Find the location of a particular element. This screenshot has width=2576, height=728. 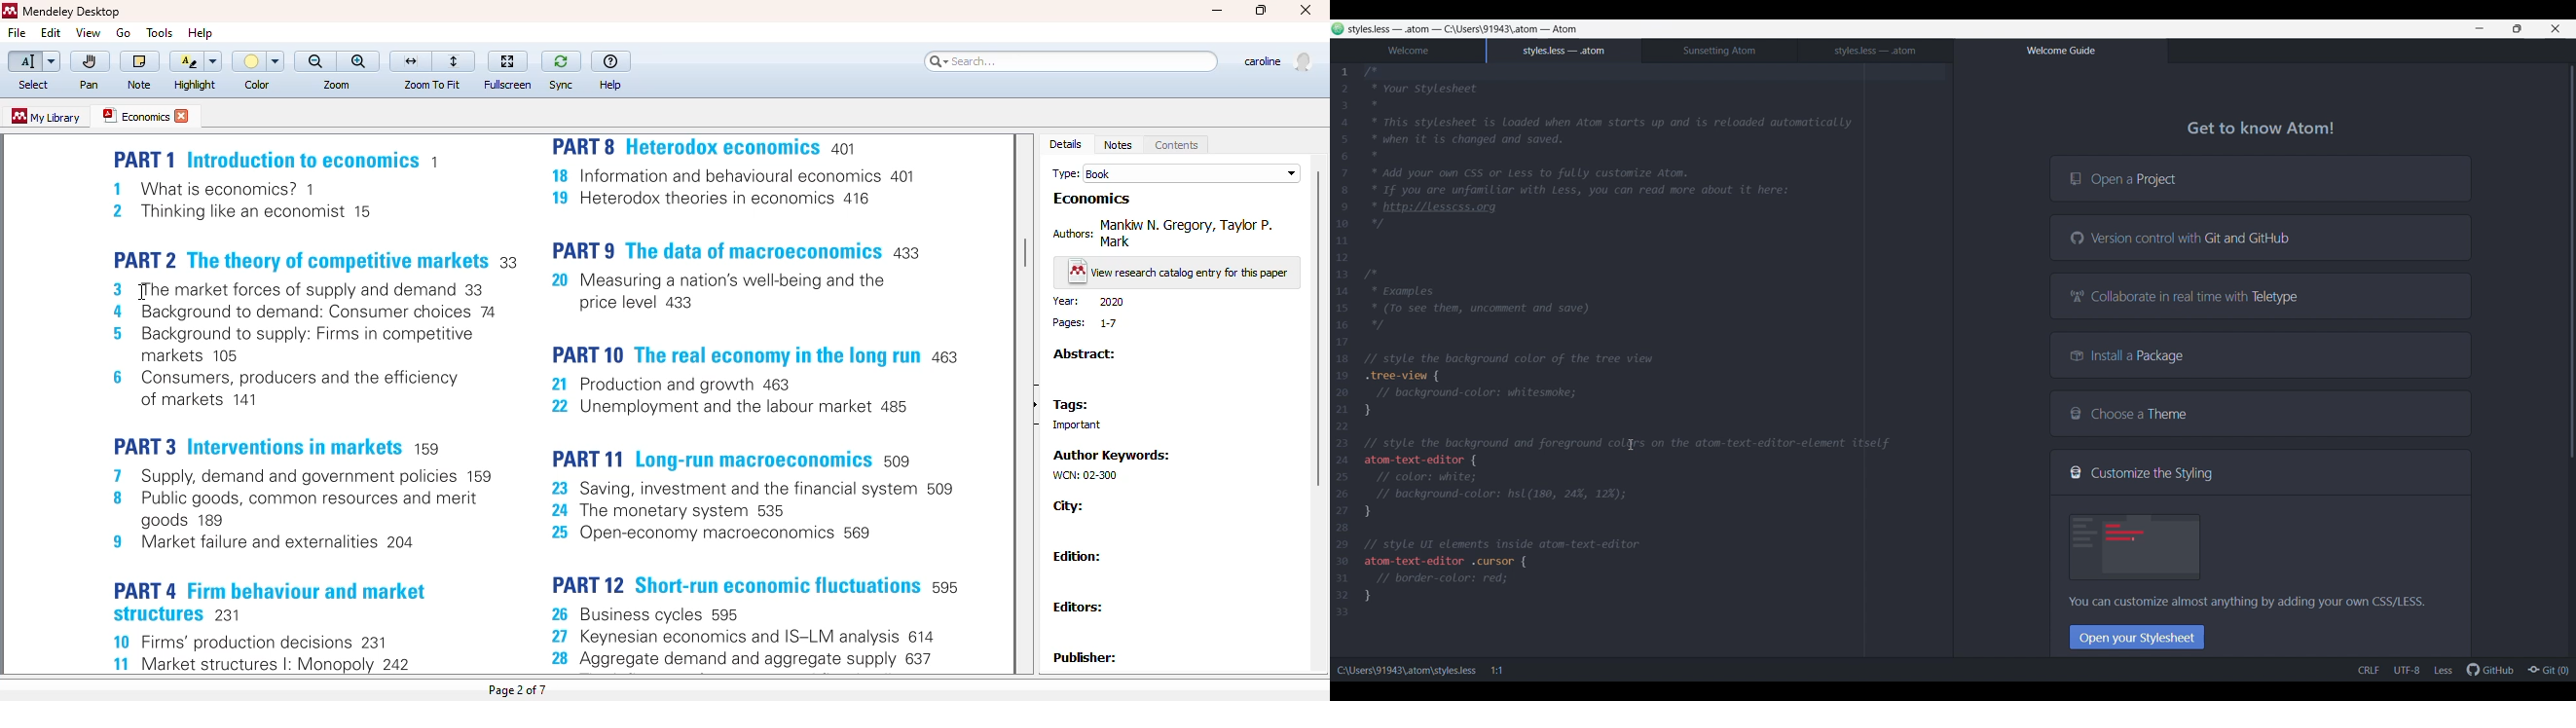

Current tab, highlighted is located at coordinates (1564, 51).